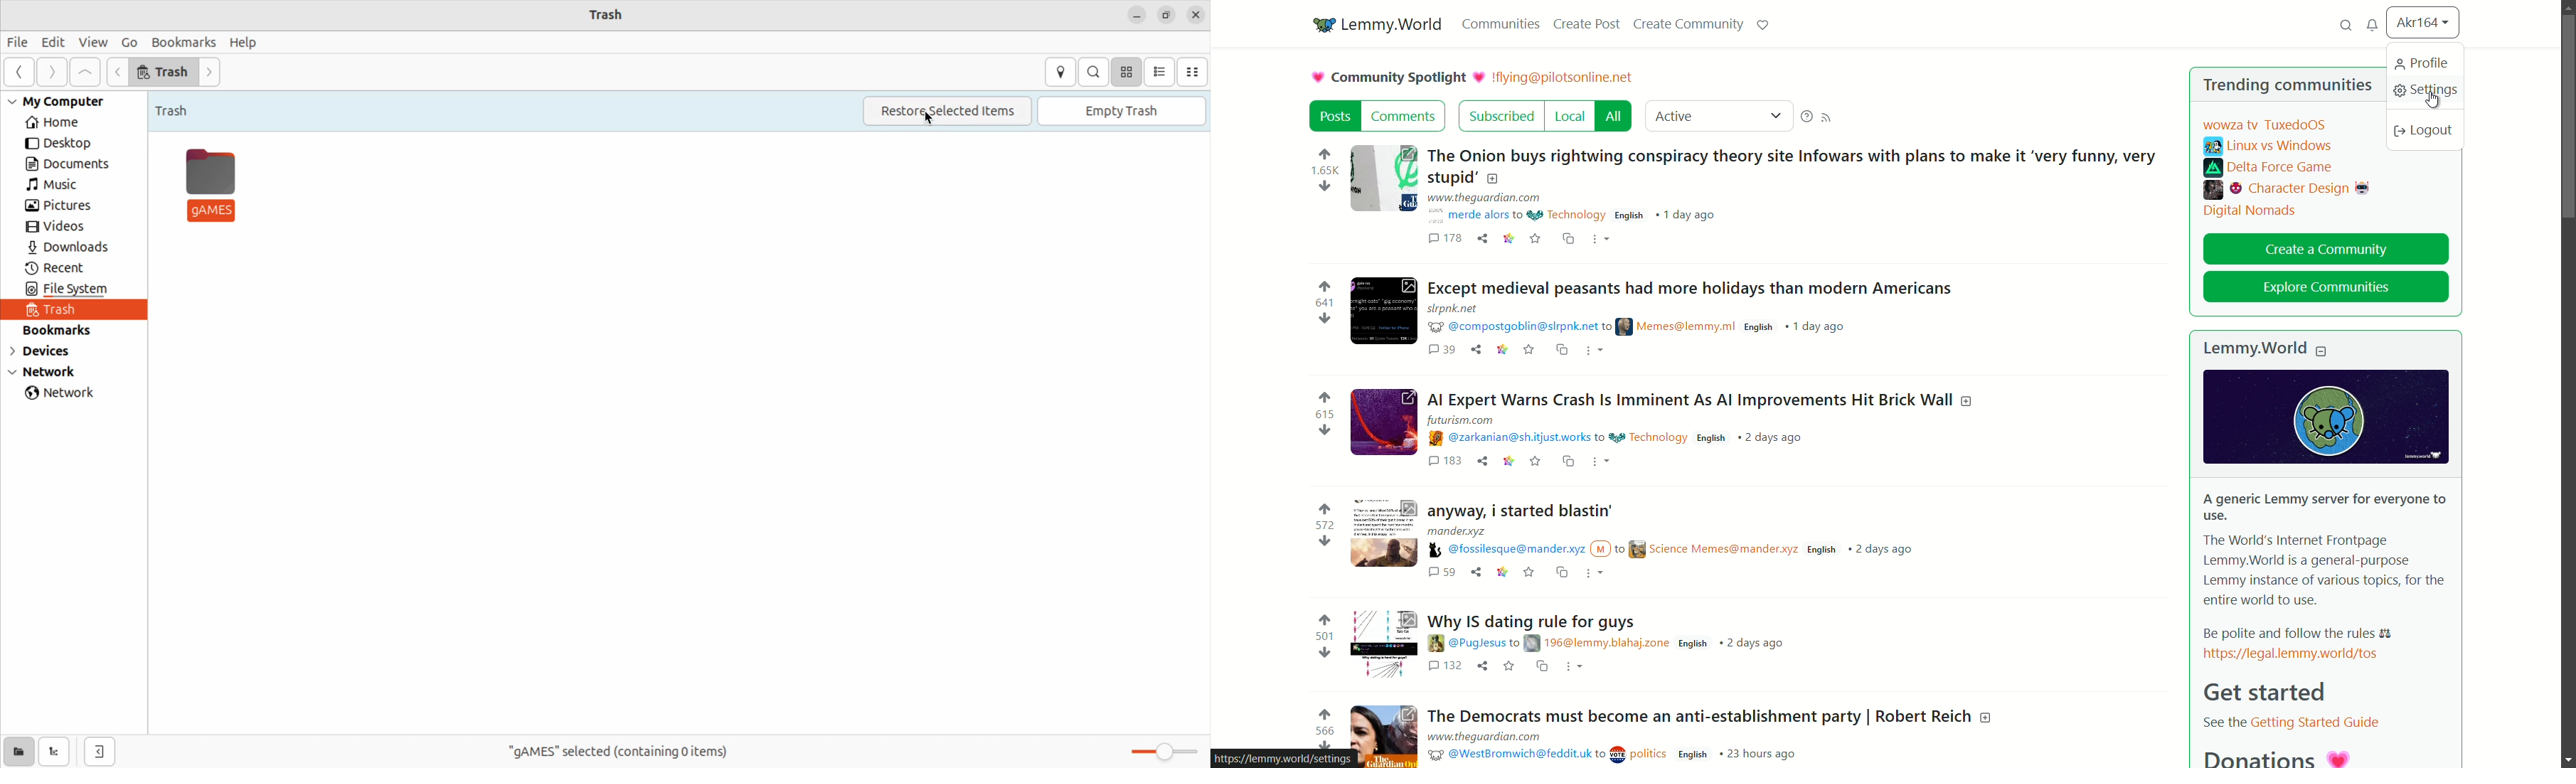  What do you see at coordinates (118, 71) in the screenshot?
I see `` at bounding box center [118, 71].